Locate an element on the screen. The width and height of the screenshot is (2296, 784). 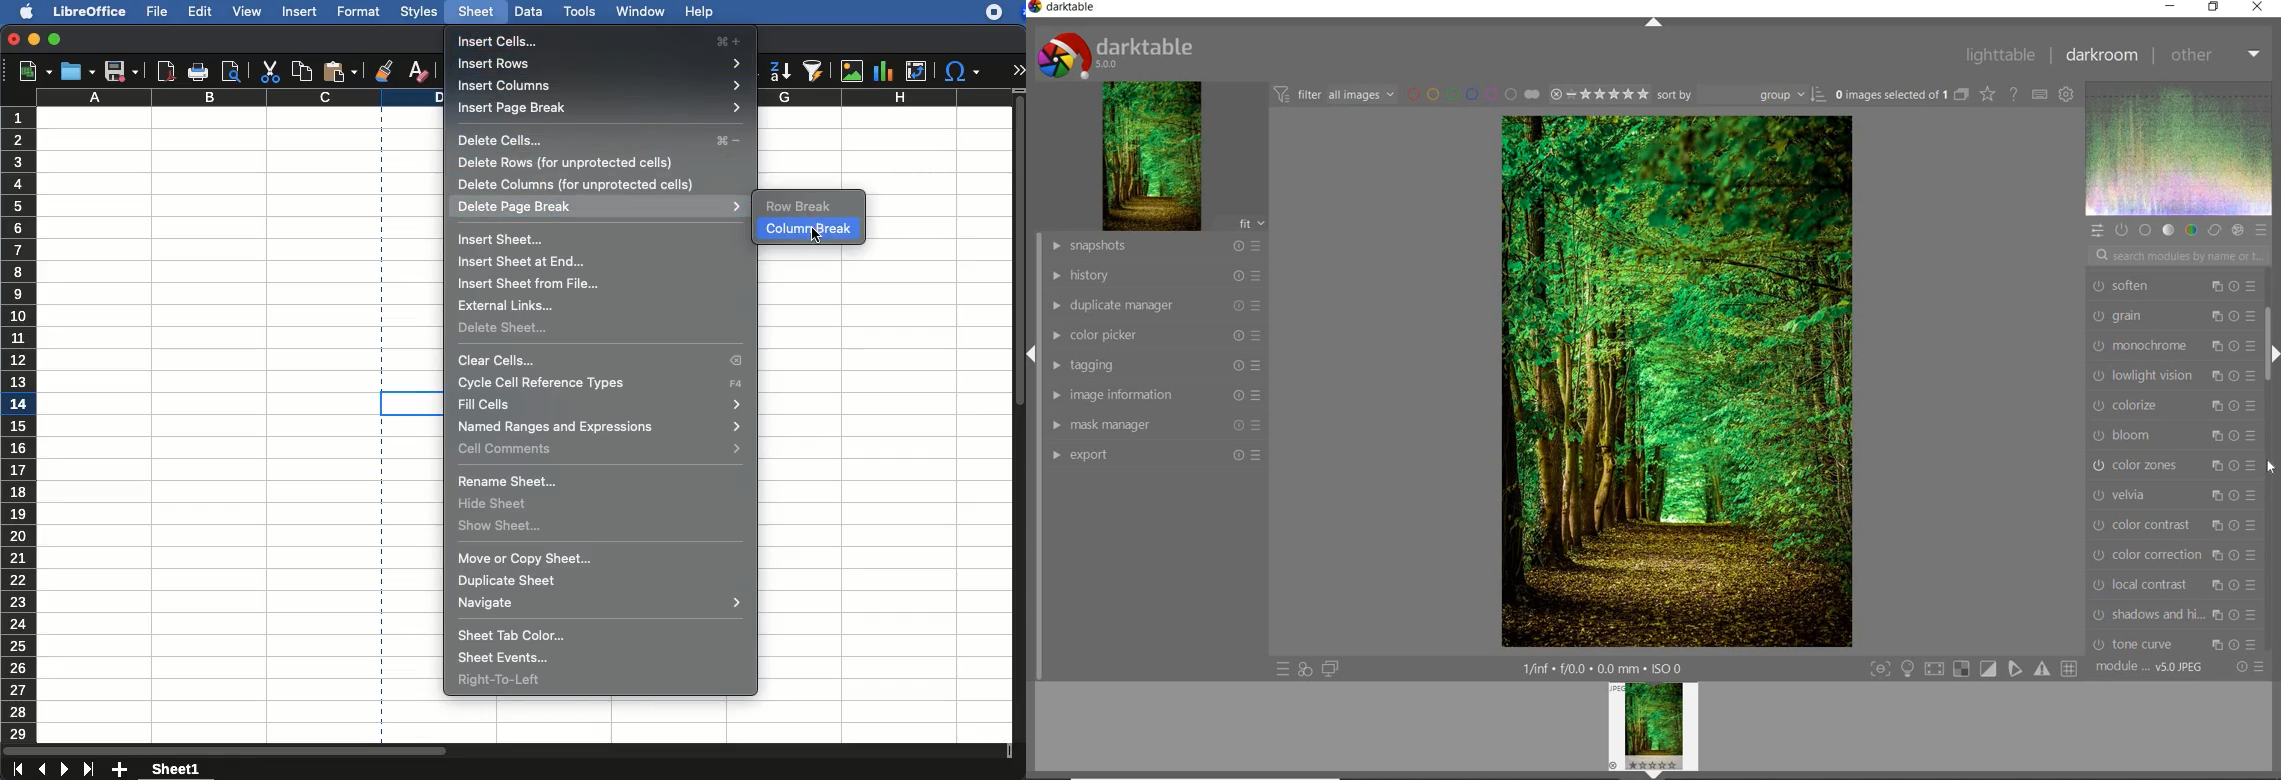
MINIMIZE is located at coordinates (2171, 6).